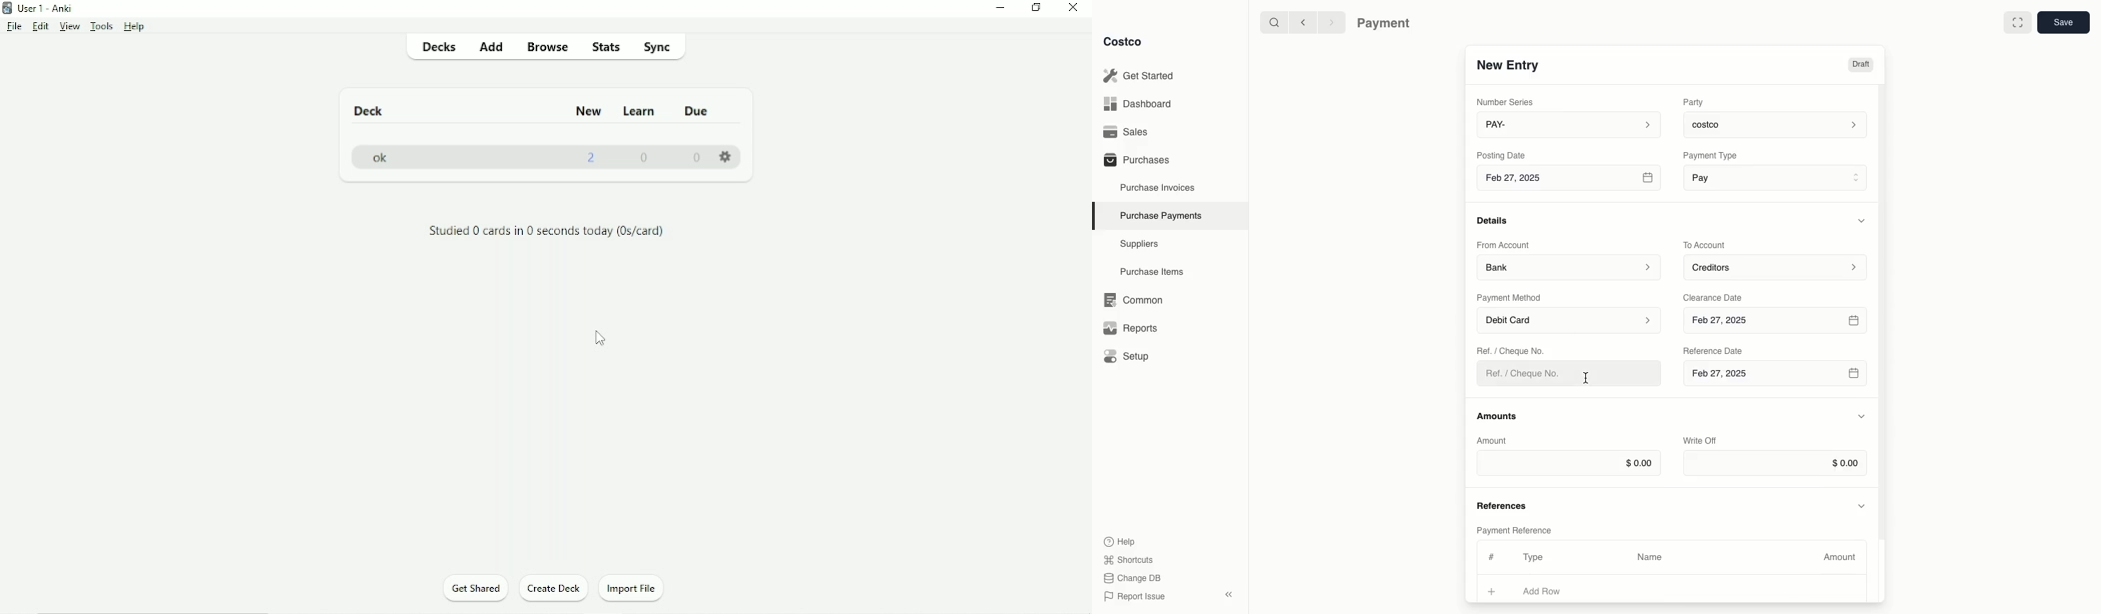  Describe the element at coordinates (1504, 504) in the screenshot. I see `References` at that location.